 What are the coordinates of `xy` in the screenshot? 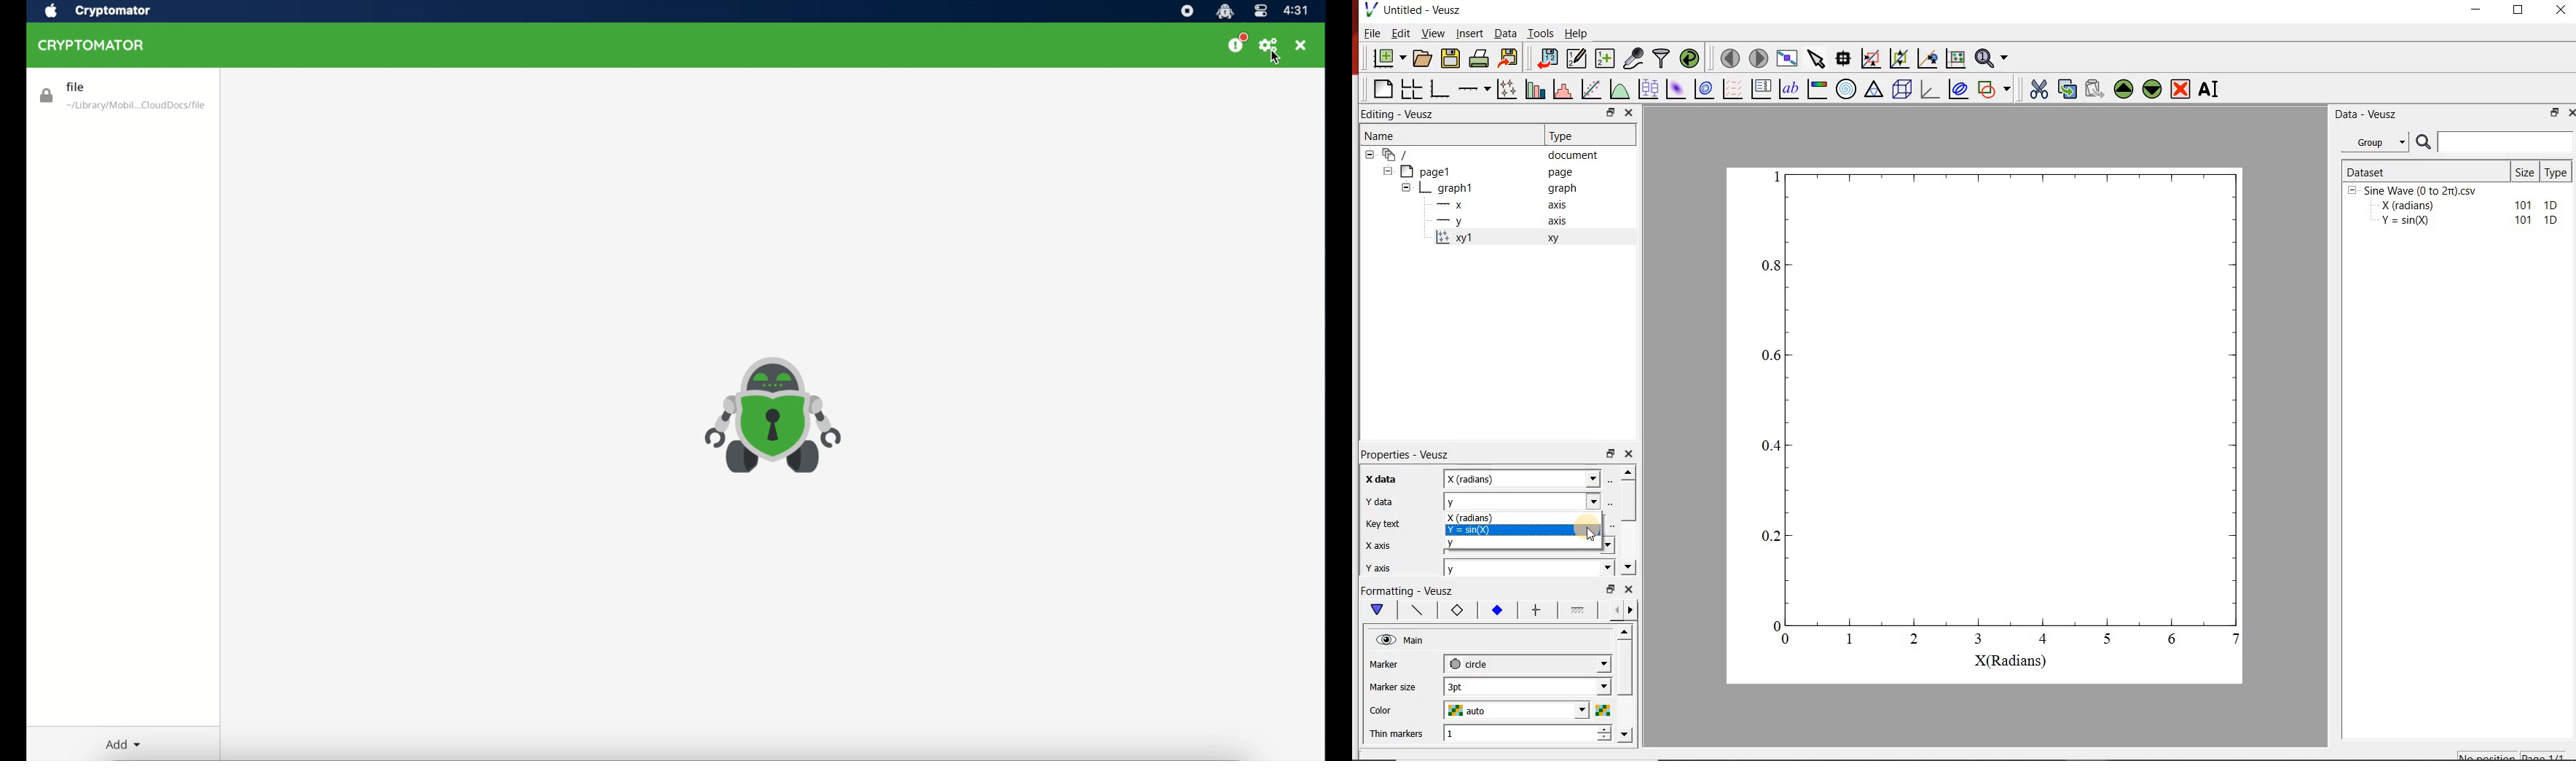 It's located at (1454, 610).